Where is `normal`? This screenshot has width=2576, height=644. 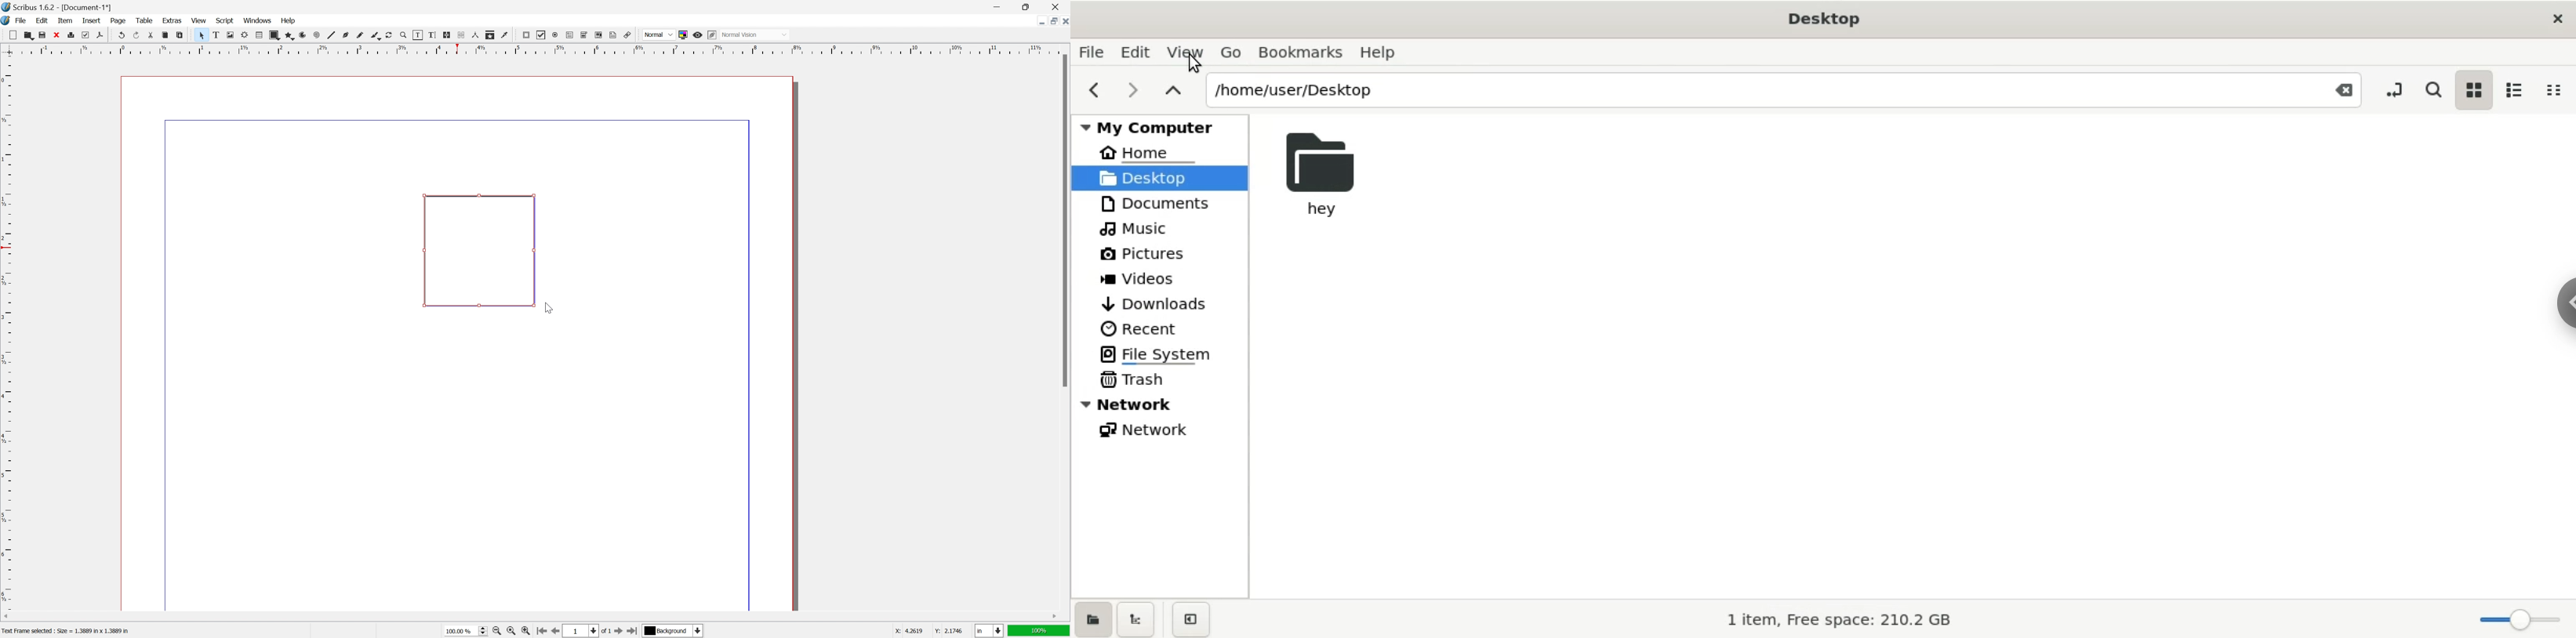
normal is located at coordinates (659, 34).